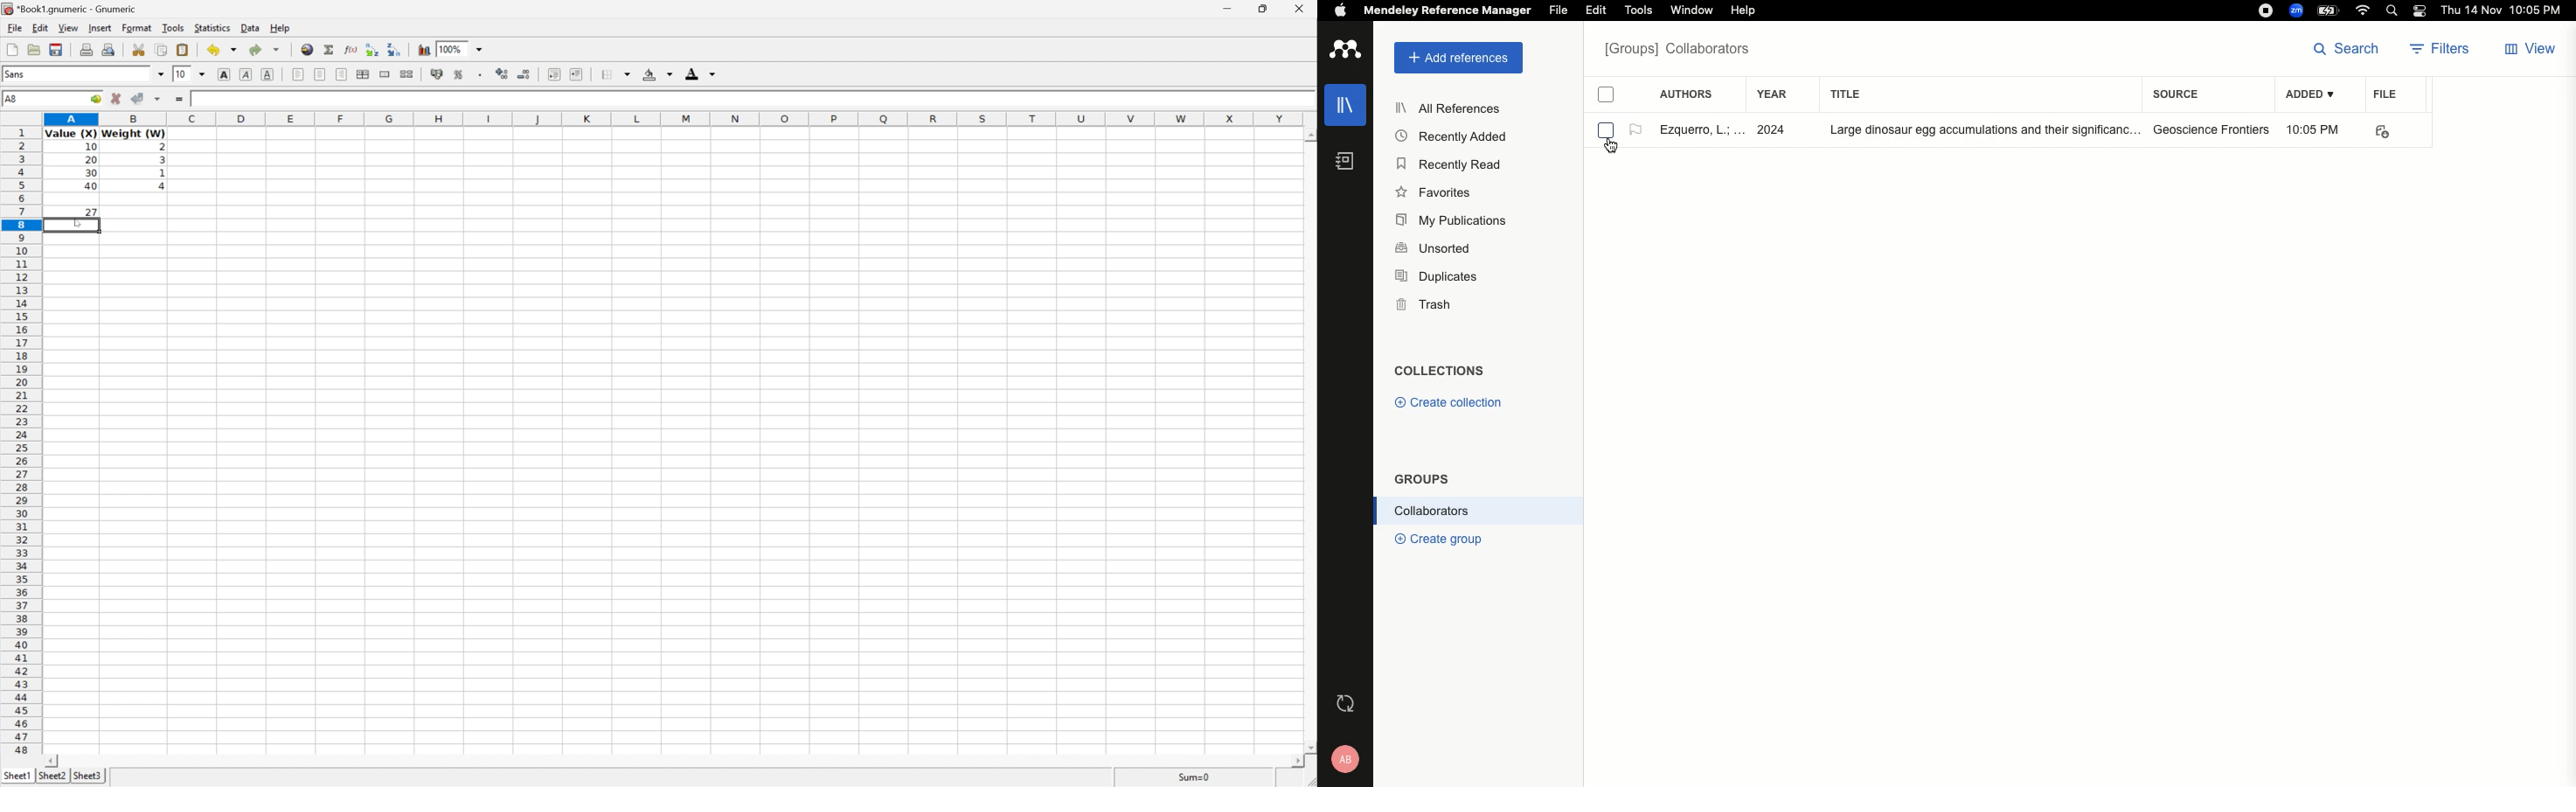 This screenshot has width=2576, height=812. What do you see at coordinates (265, 49) in the screenshot?
I see `Redo` at bounding box center [265, 49].